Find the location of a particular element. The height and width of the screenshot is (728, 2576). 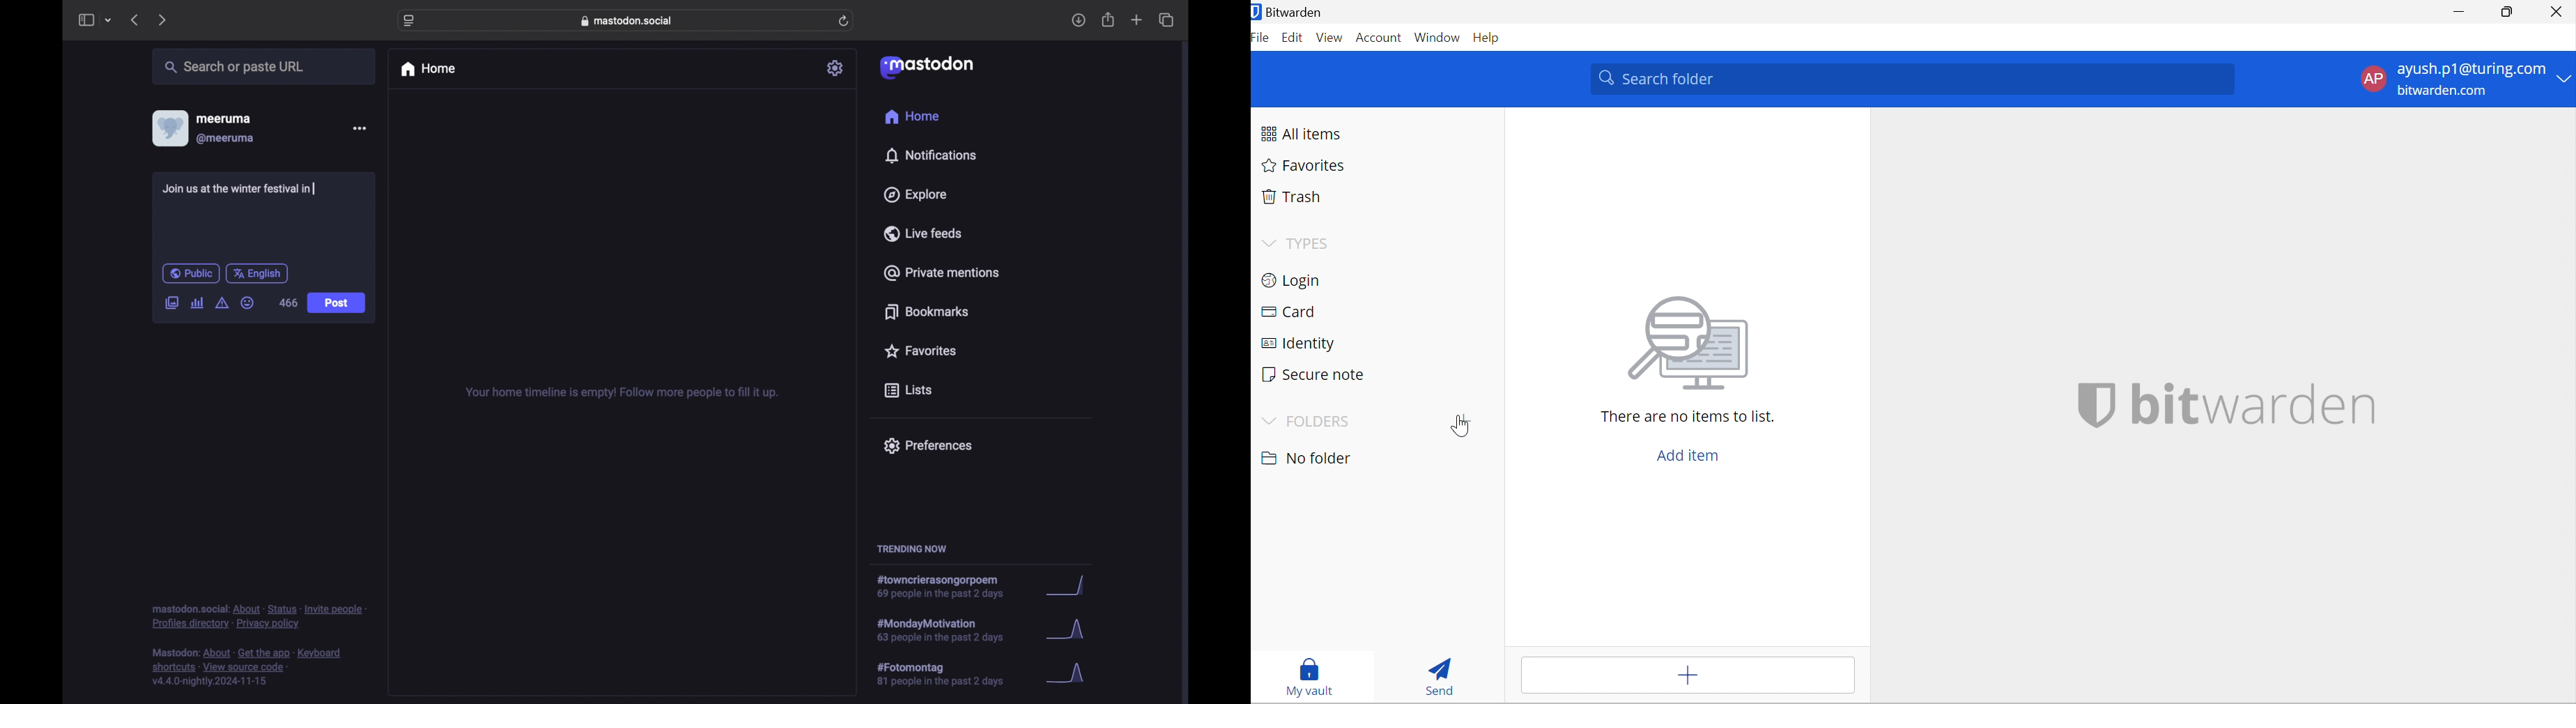

hashtag trend is located at coordinates (949, 629).